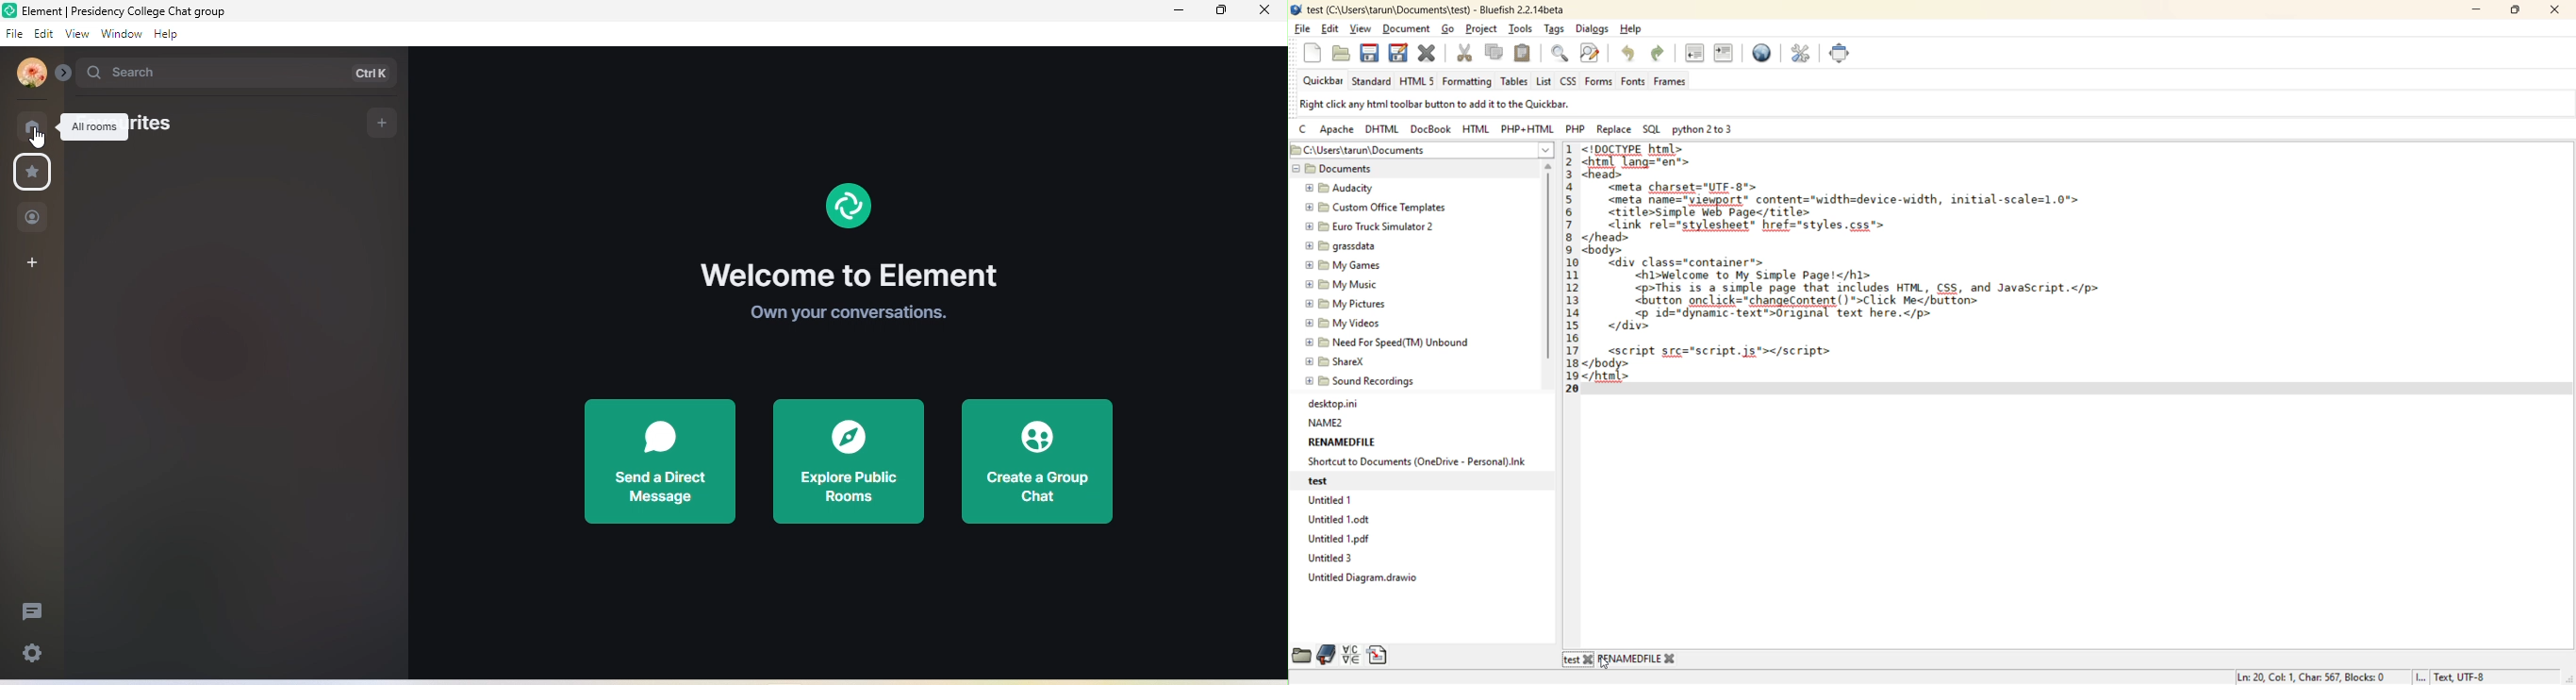 The width and height of the screenshot is (2576, 700). What do you see at coordinates (1571, 659) in the screenshot?
I see `test` at bounding box center [1571, 659].